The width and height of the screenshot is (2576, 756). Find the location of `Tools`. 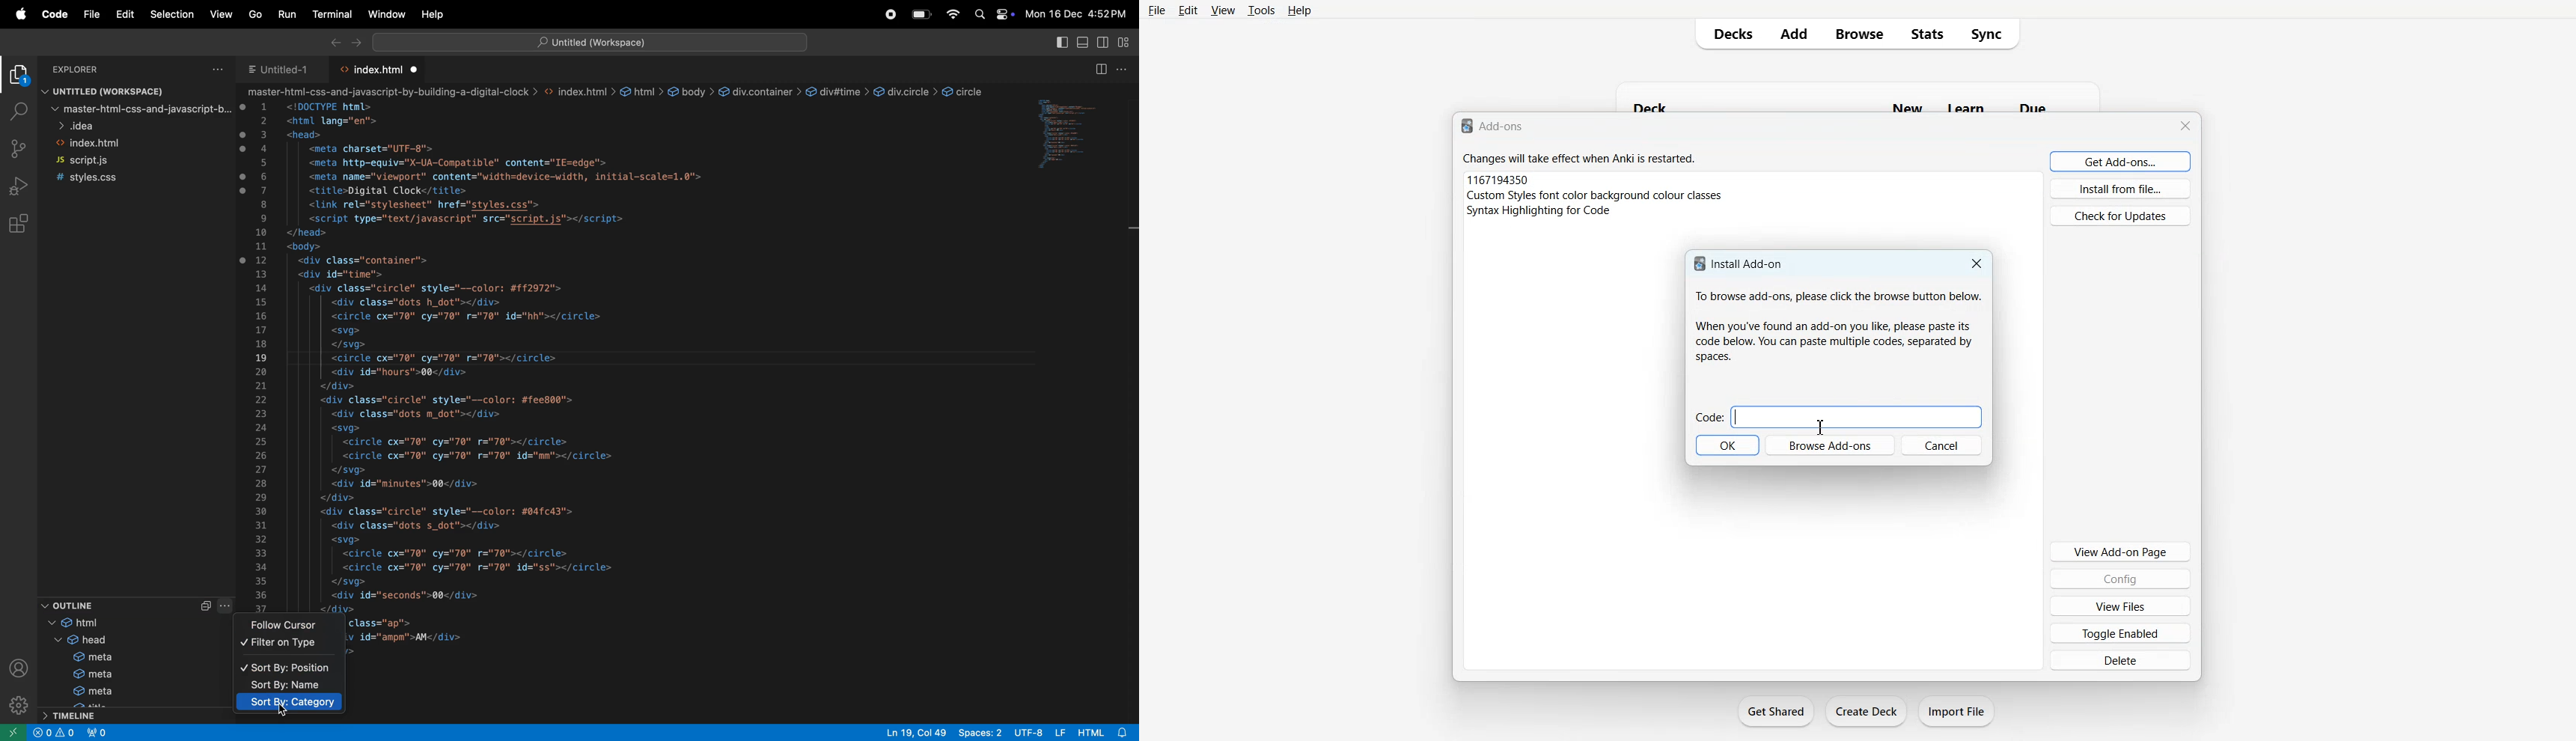

Tools is located at coordinates (1260, 10).